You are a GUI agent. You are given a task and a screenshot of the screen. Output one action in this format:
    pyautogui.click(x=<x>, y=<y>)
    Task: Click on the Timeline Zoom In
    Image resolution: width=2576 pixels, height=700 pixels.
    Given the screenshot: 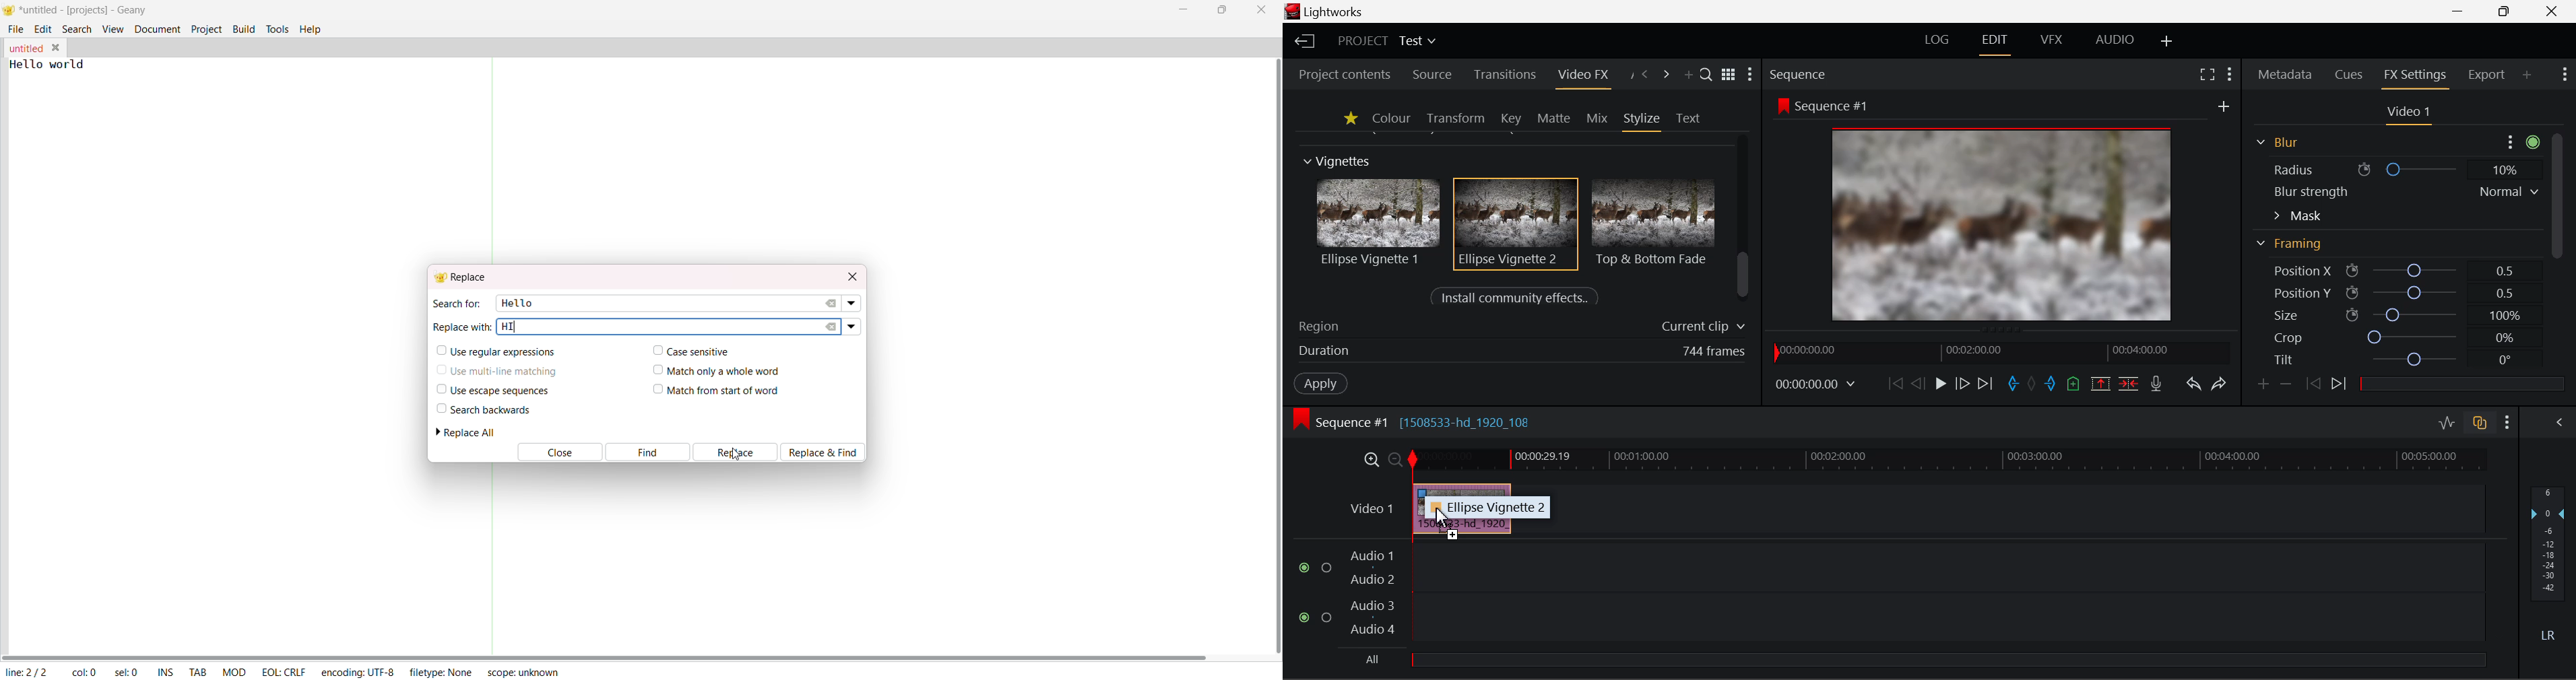 What is the action you would take?
    pyautogui.click(x=1371, y=460)
    